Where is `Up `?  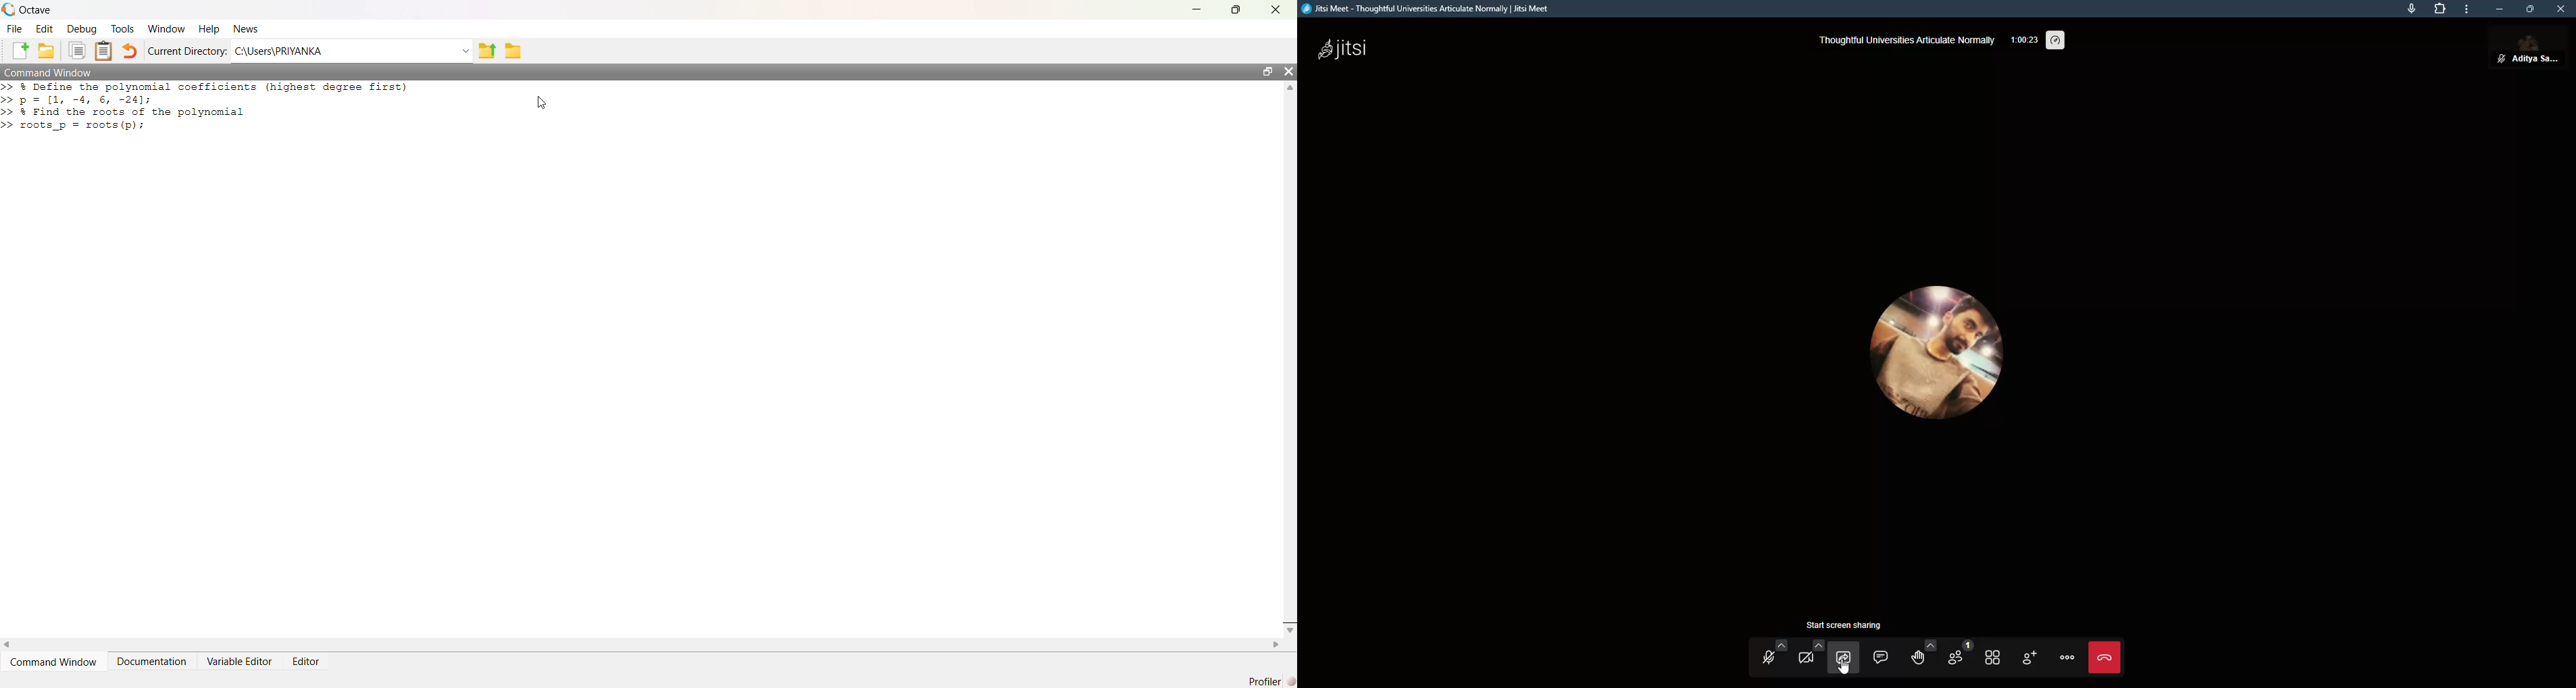
Up  is located at coordinates (1289, 90).